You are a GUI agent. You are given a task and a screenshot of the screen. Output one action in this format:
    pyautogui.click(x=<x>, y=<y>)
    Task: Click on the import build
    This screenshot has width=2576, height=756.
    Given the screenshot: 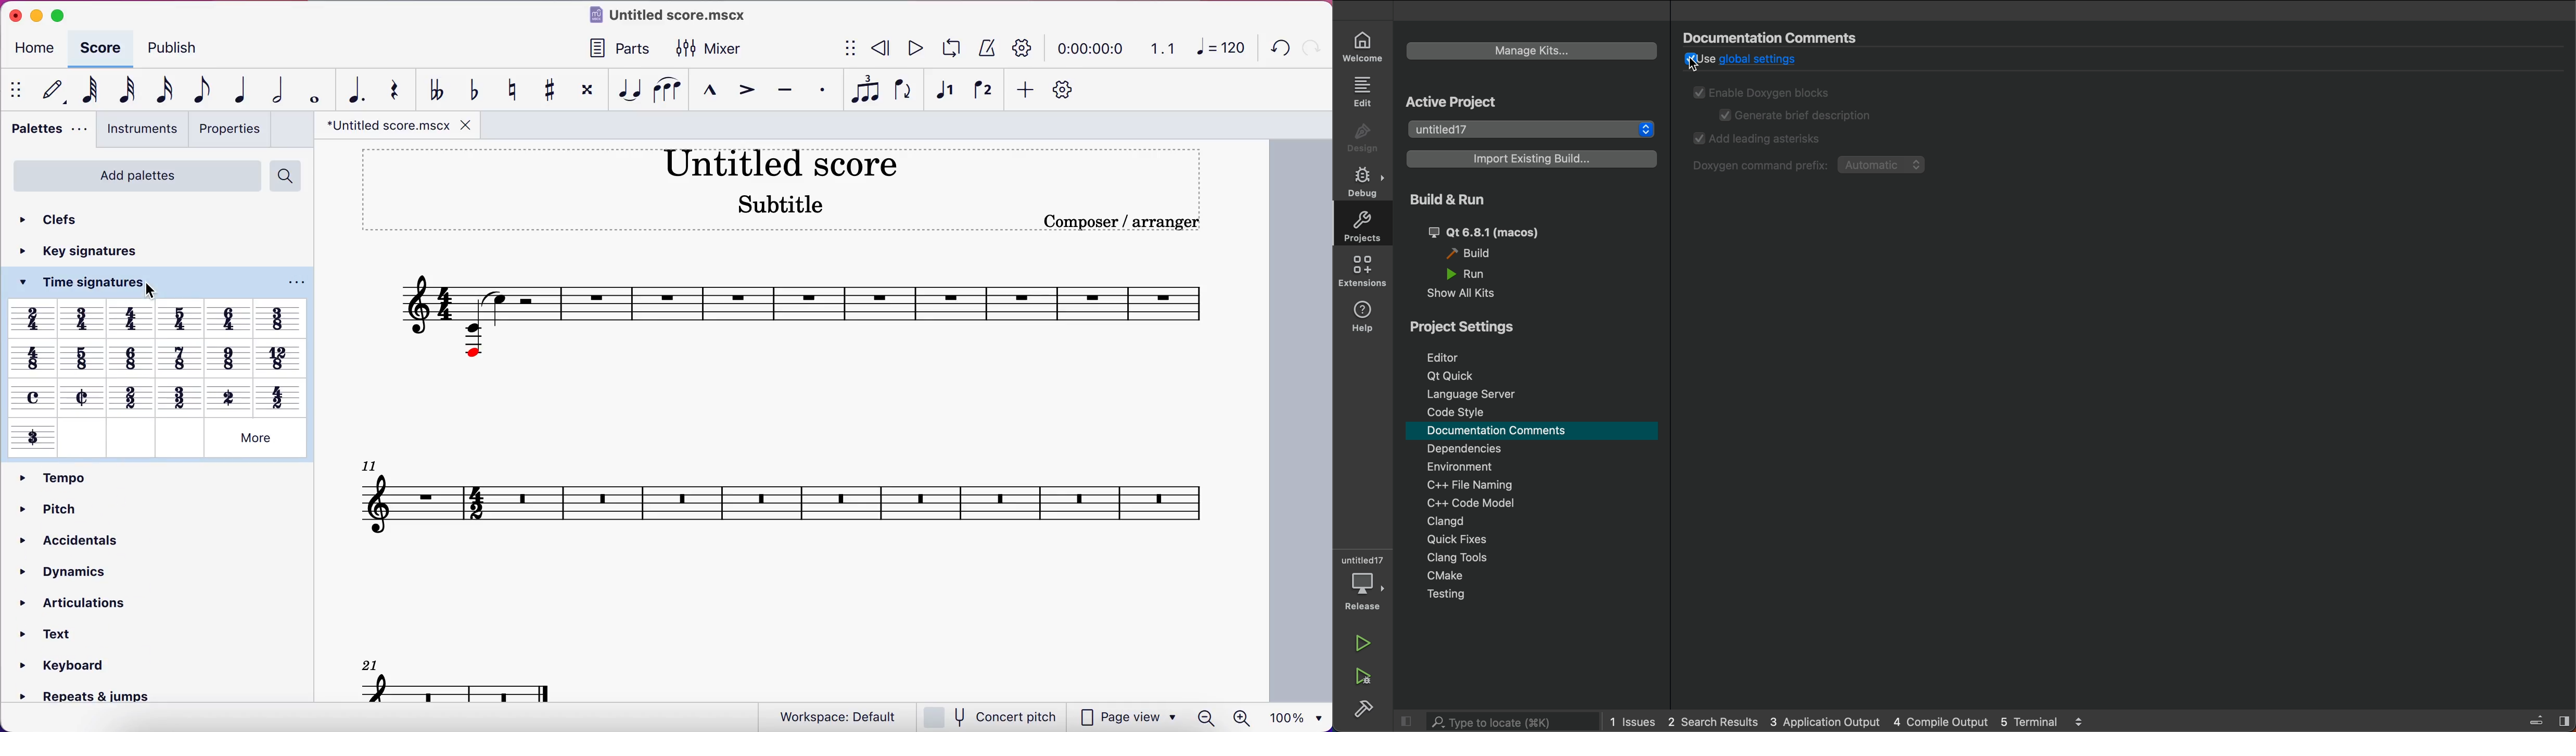 What is the action you would take?
    pyautogui.click(x=1533, y=159)
    